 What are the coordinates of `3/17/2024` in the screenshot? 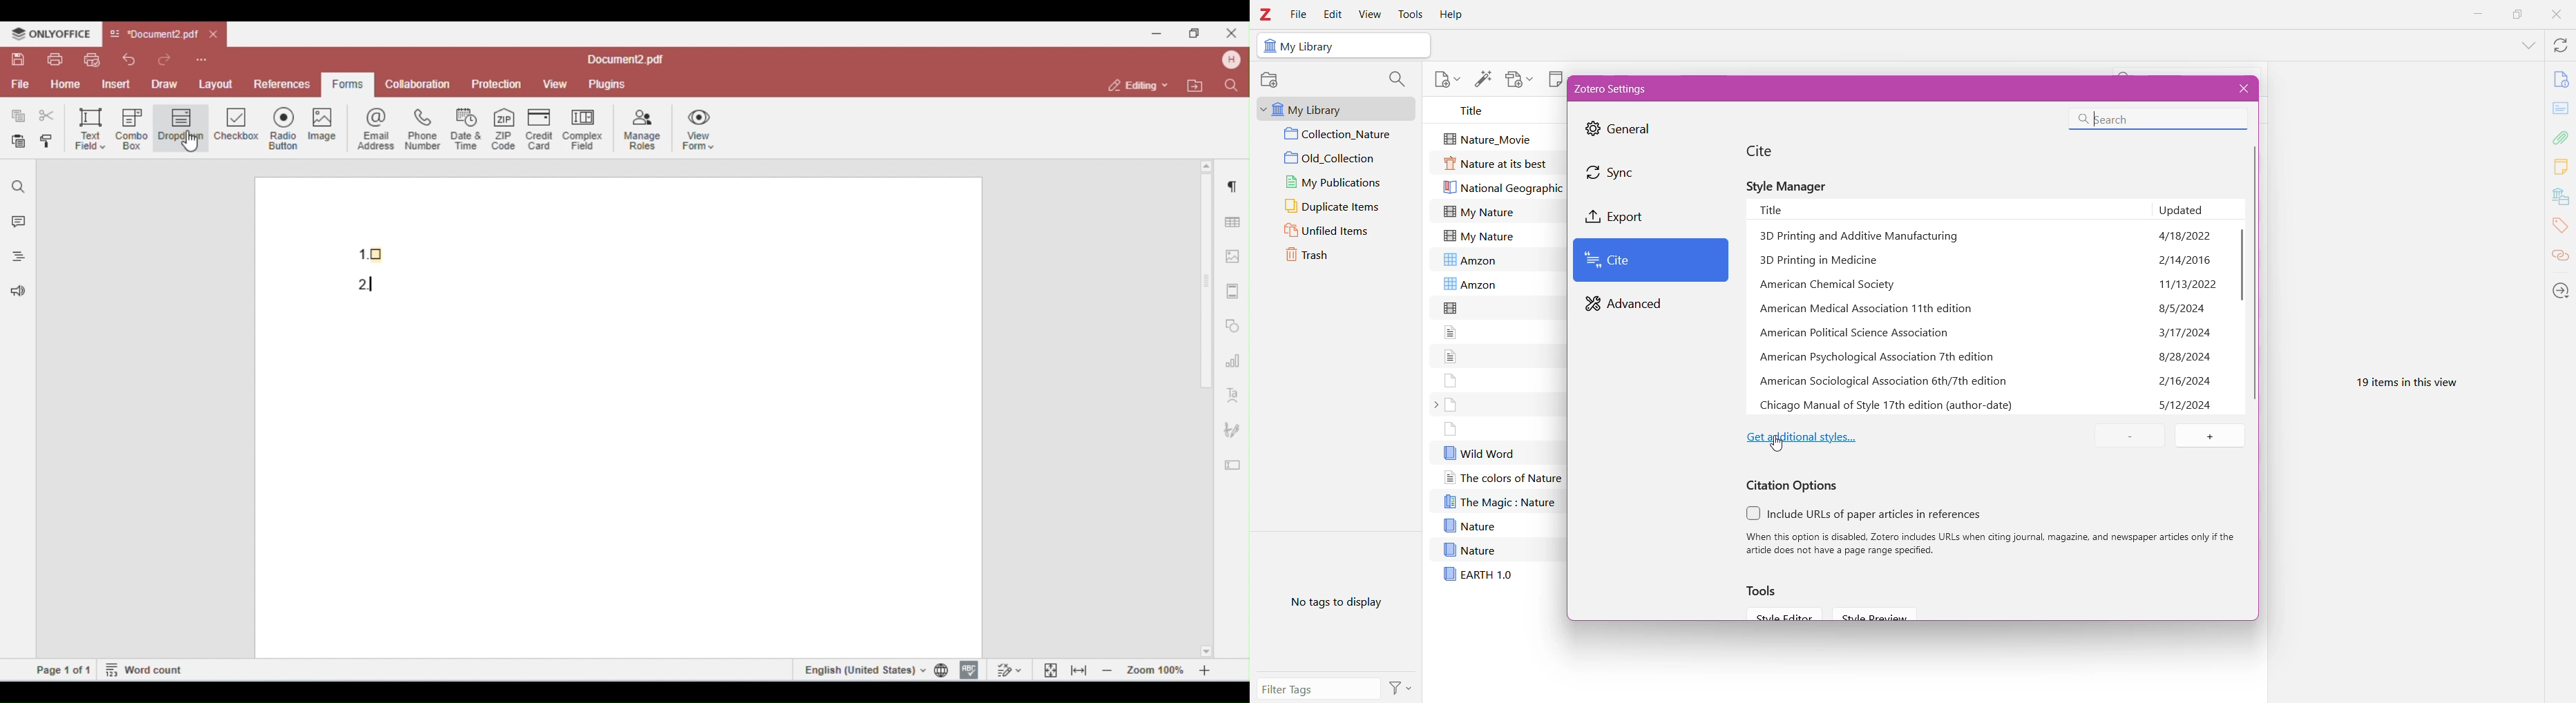 It's located at (2186, 333).